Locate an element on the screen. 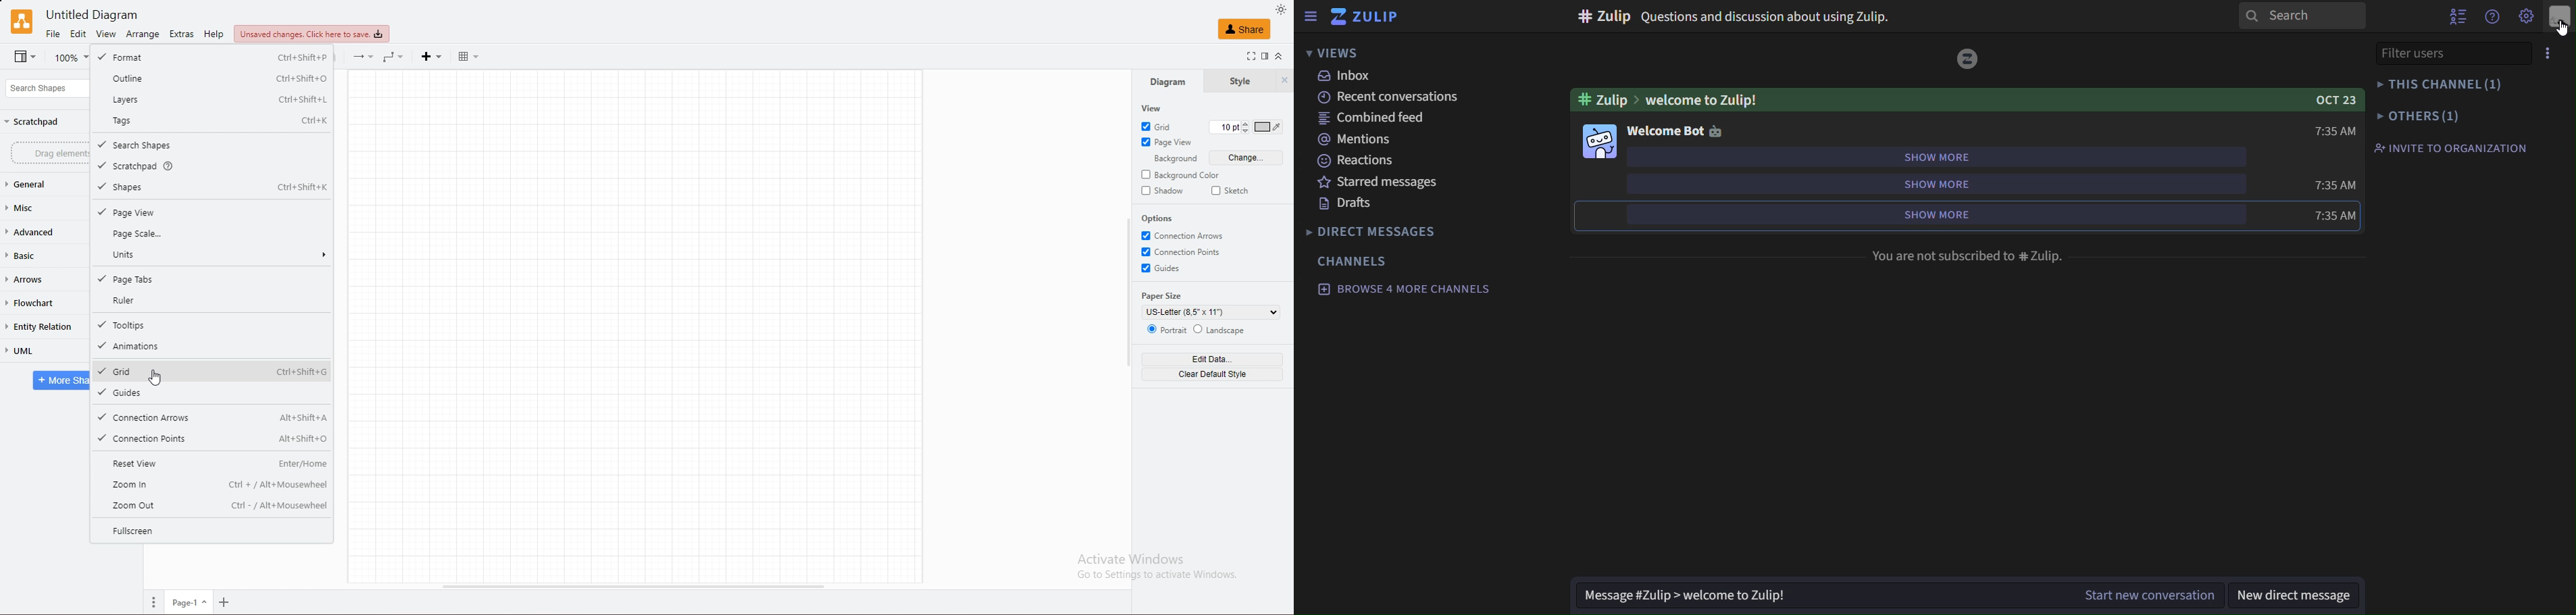 This screenshot has width=2576, height=616. scratchpad is located at coordinates (213, 166).